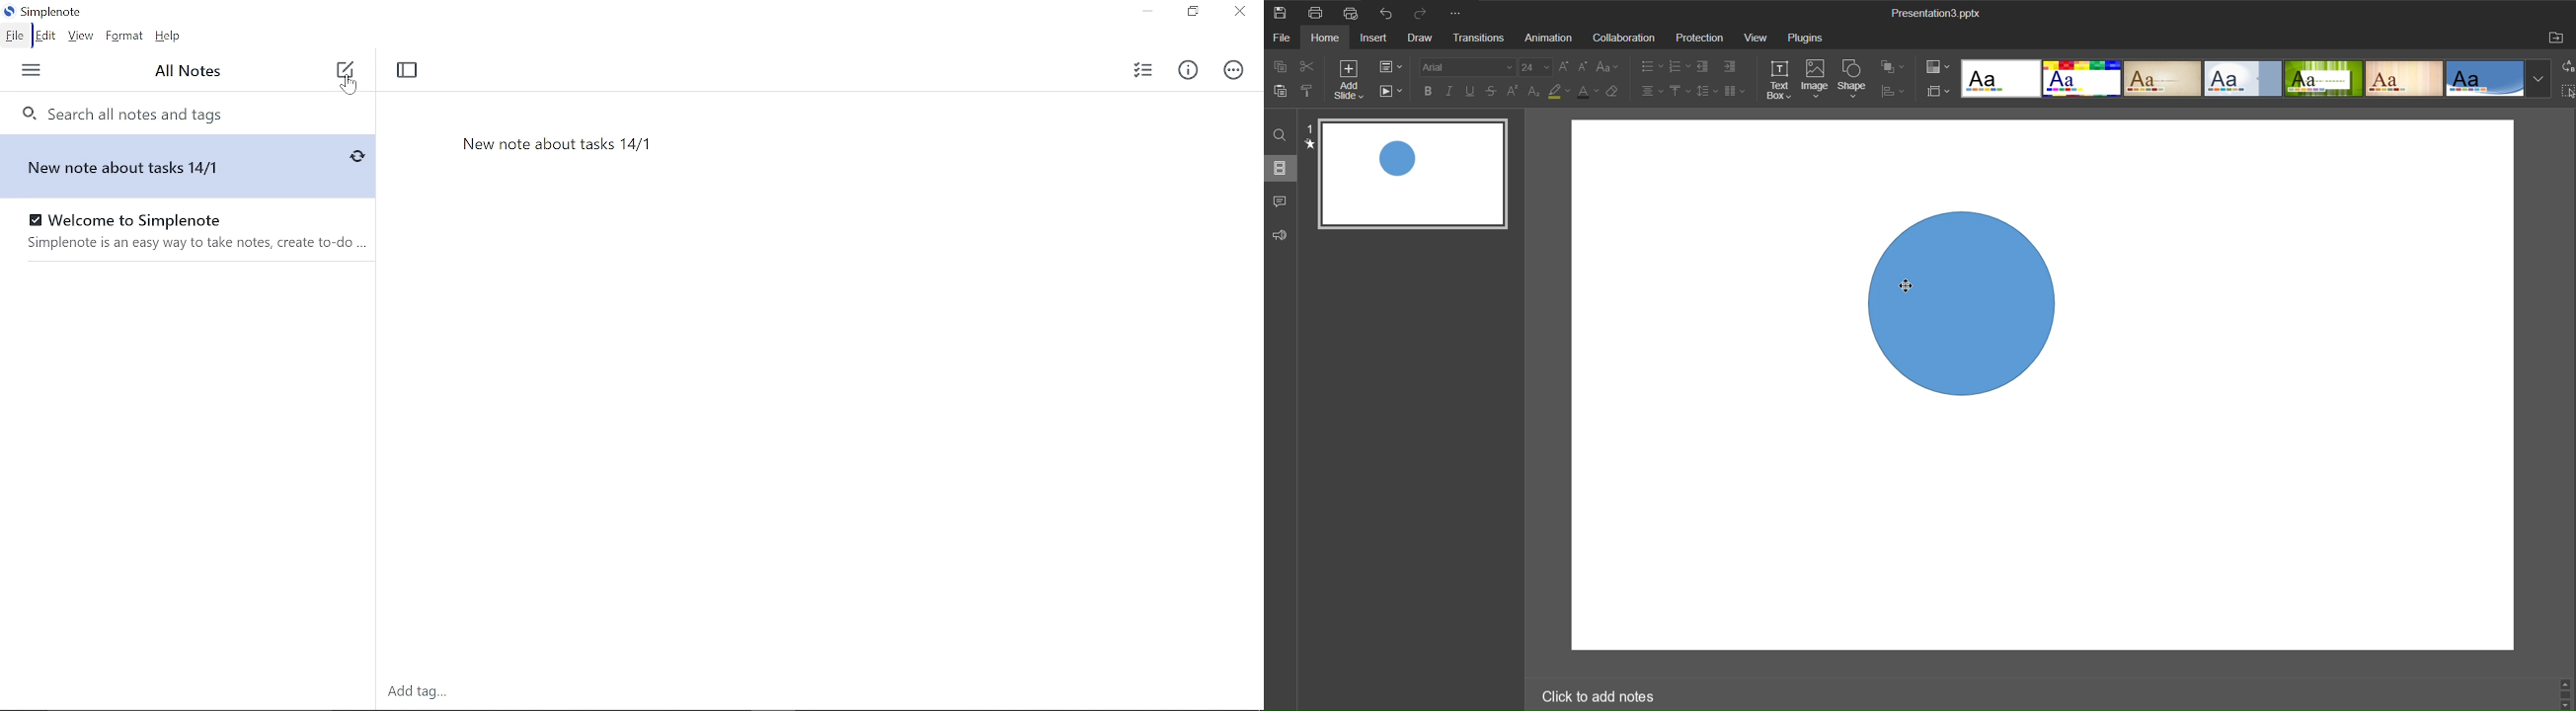  I want to click on Alignment, so click(1649, 93).